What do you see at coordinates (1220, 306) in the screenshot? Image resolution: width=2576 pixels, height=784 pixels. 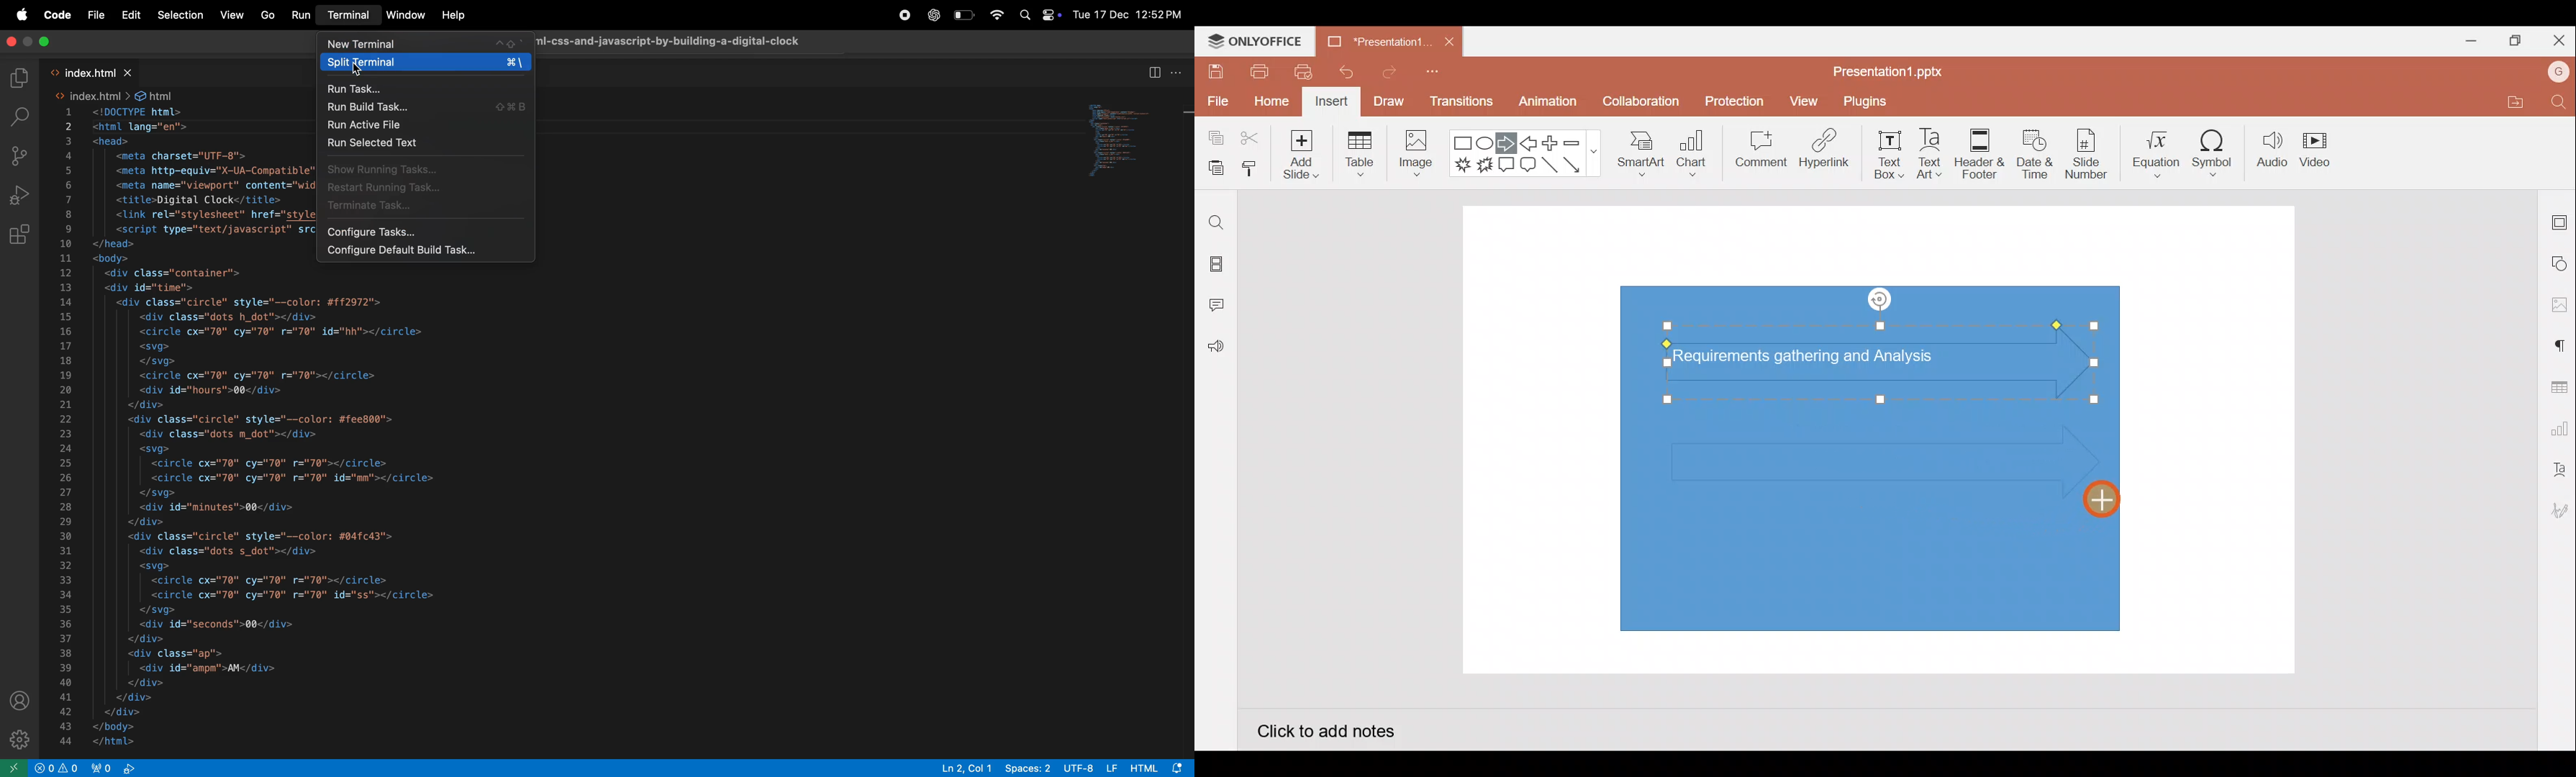 I see `Comments` at bounding box center [1220, 306].